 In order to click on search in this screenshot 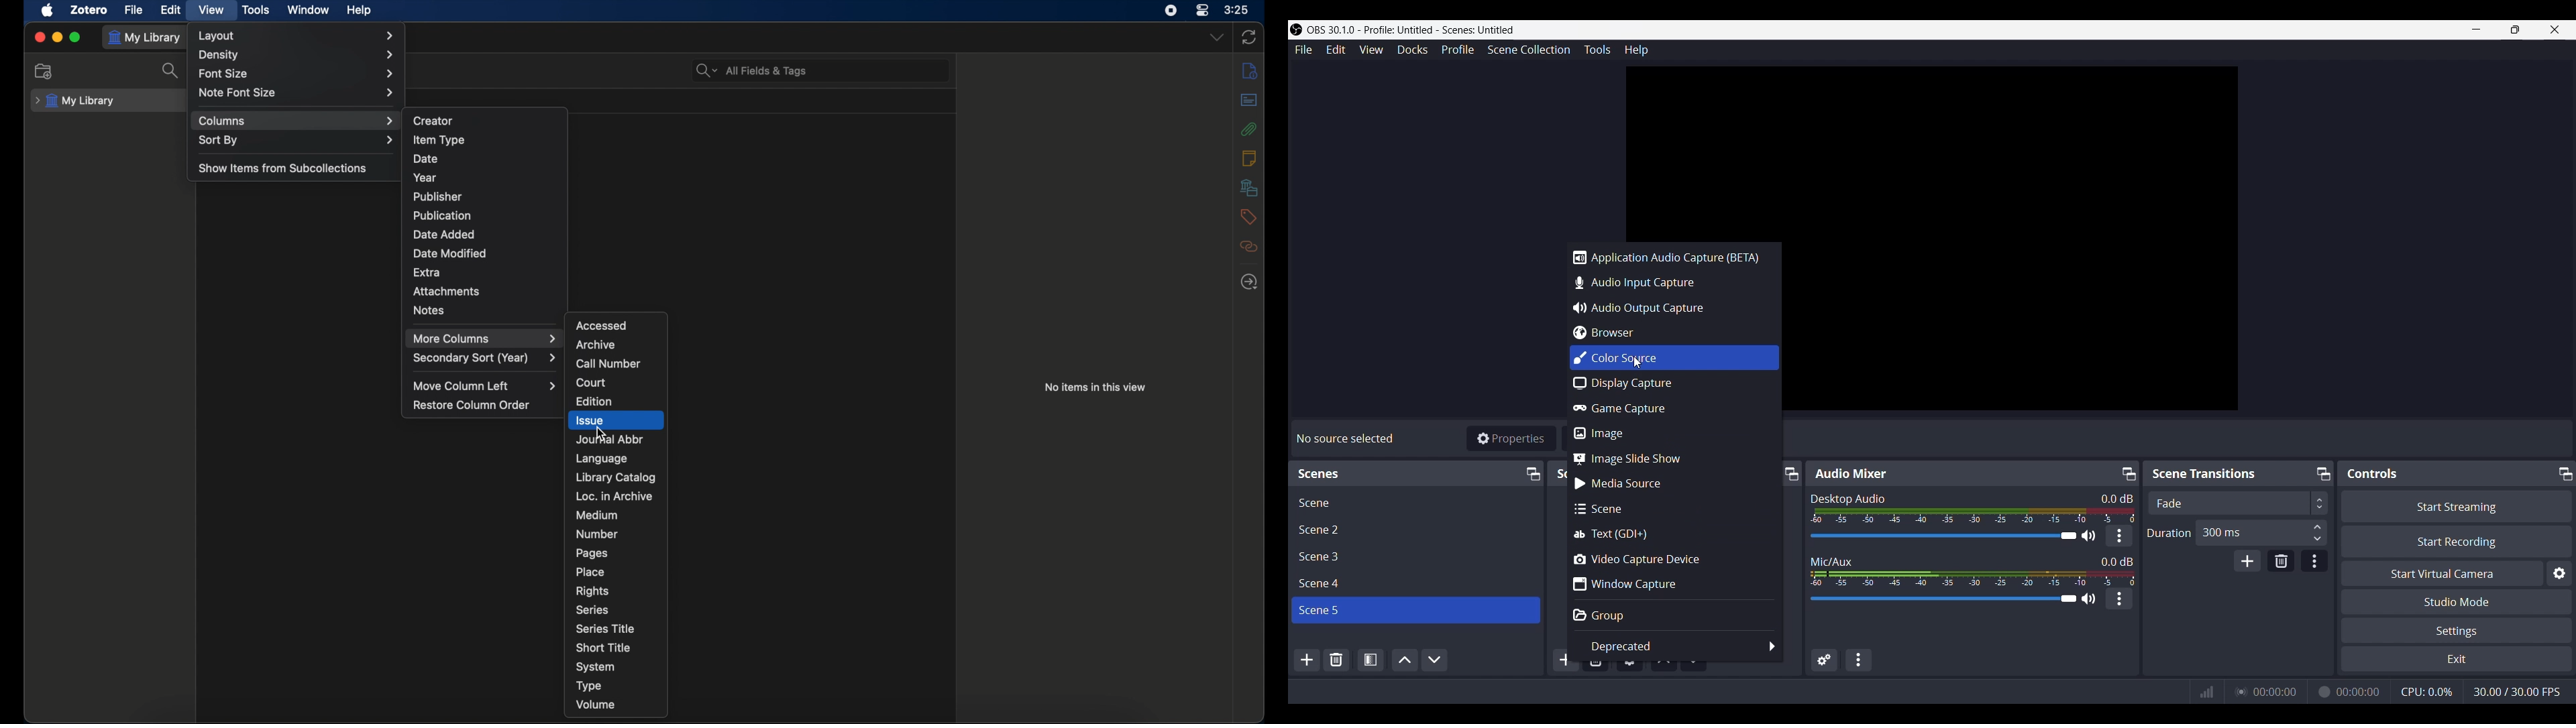, I will do `click(172, 70)`.